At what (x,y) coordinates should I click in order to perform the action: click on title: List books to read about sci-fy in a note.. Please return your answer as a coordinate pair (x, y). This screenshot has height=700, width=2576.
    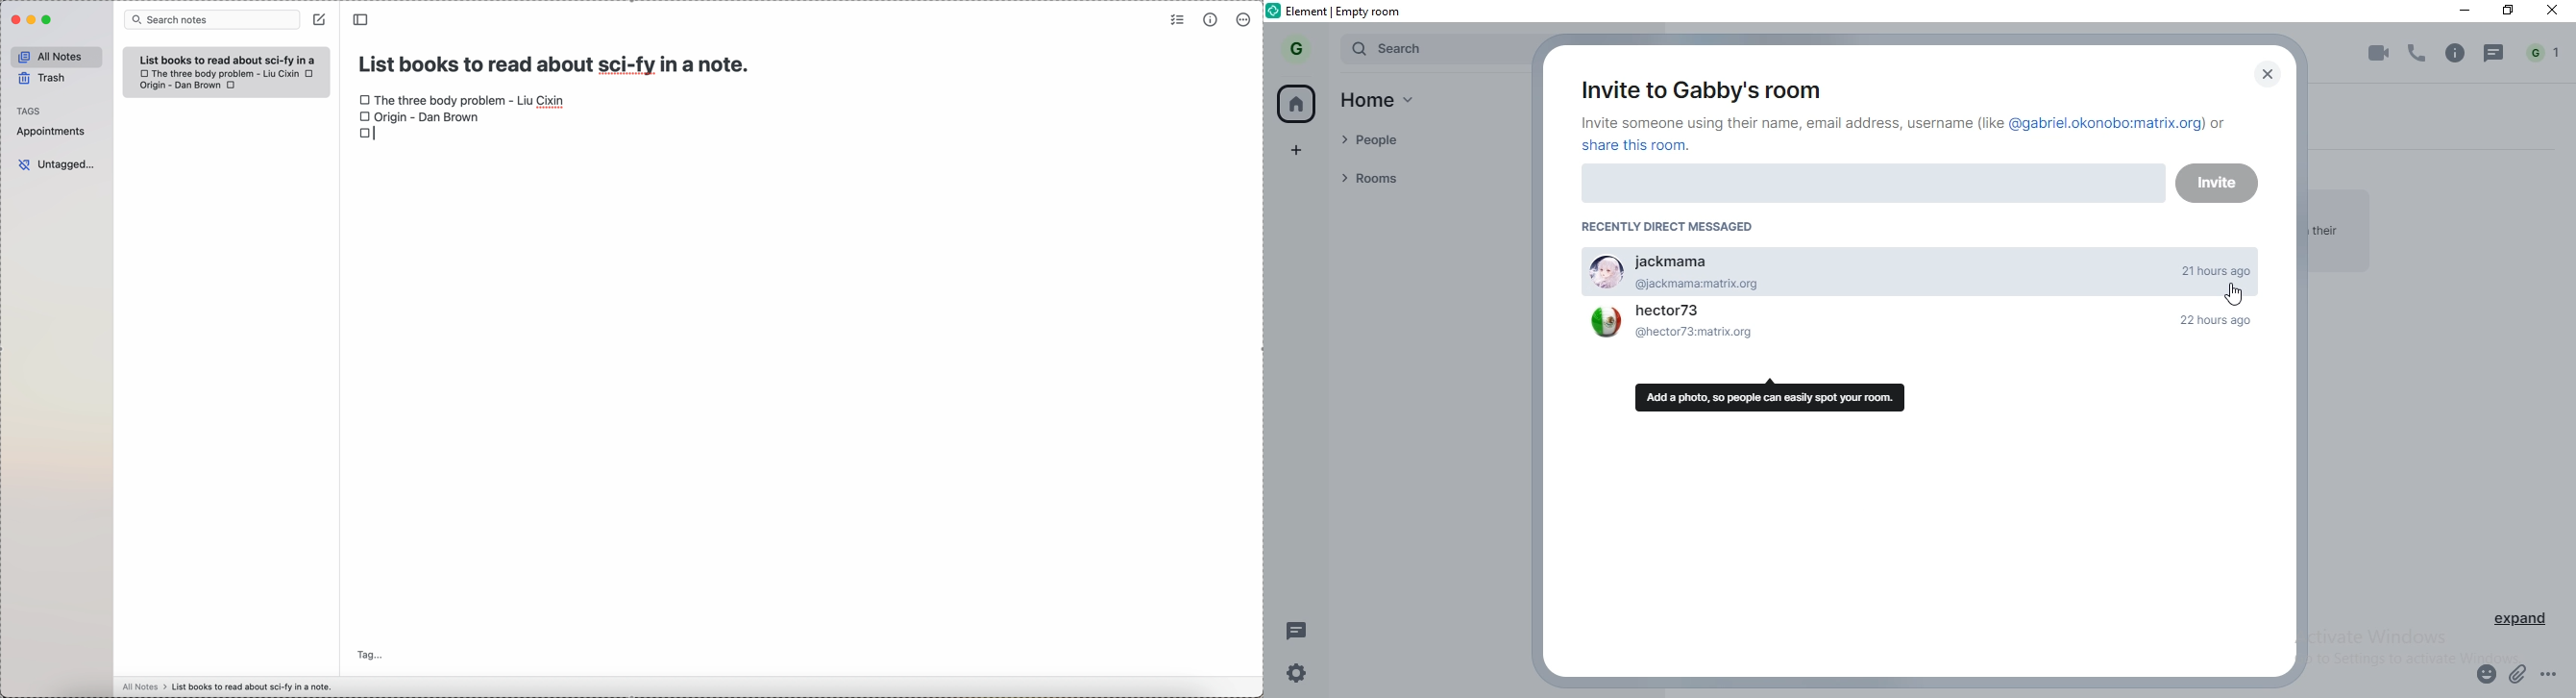
    Looking at the image, I should click on (556, 61).